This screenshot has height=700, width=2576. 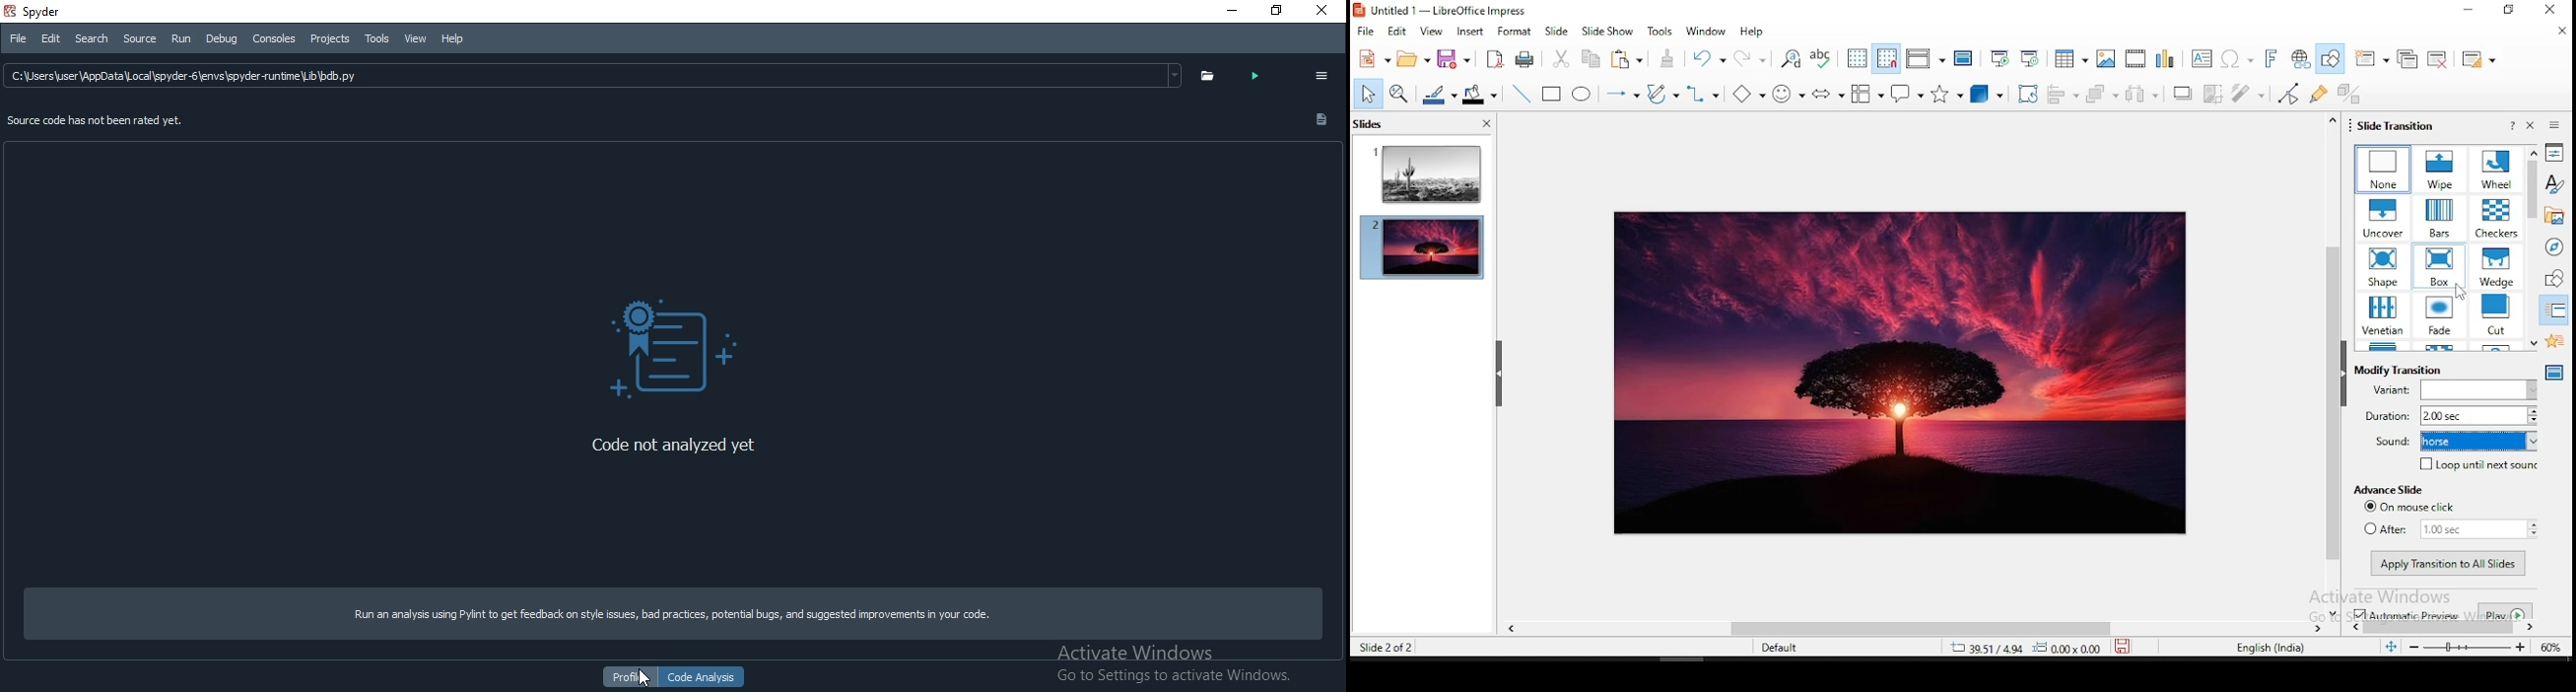 I want to click on Debug, so click(x=223, y=40).